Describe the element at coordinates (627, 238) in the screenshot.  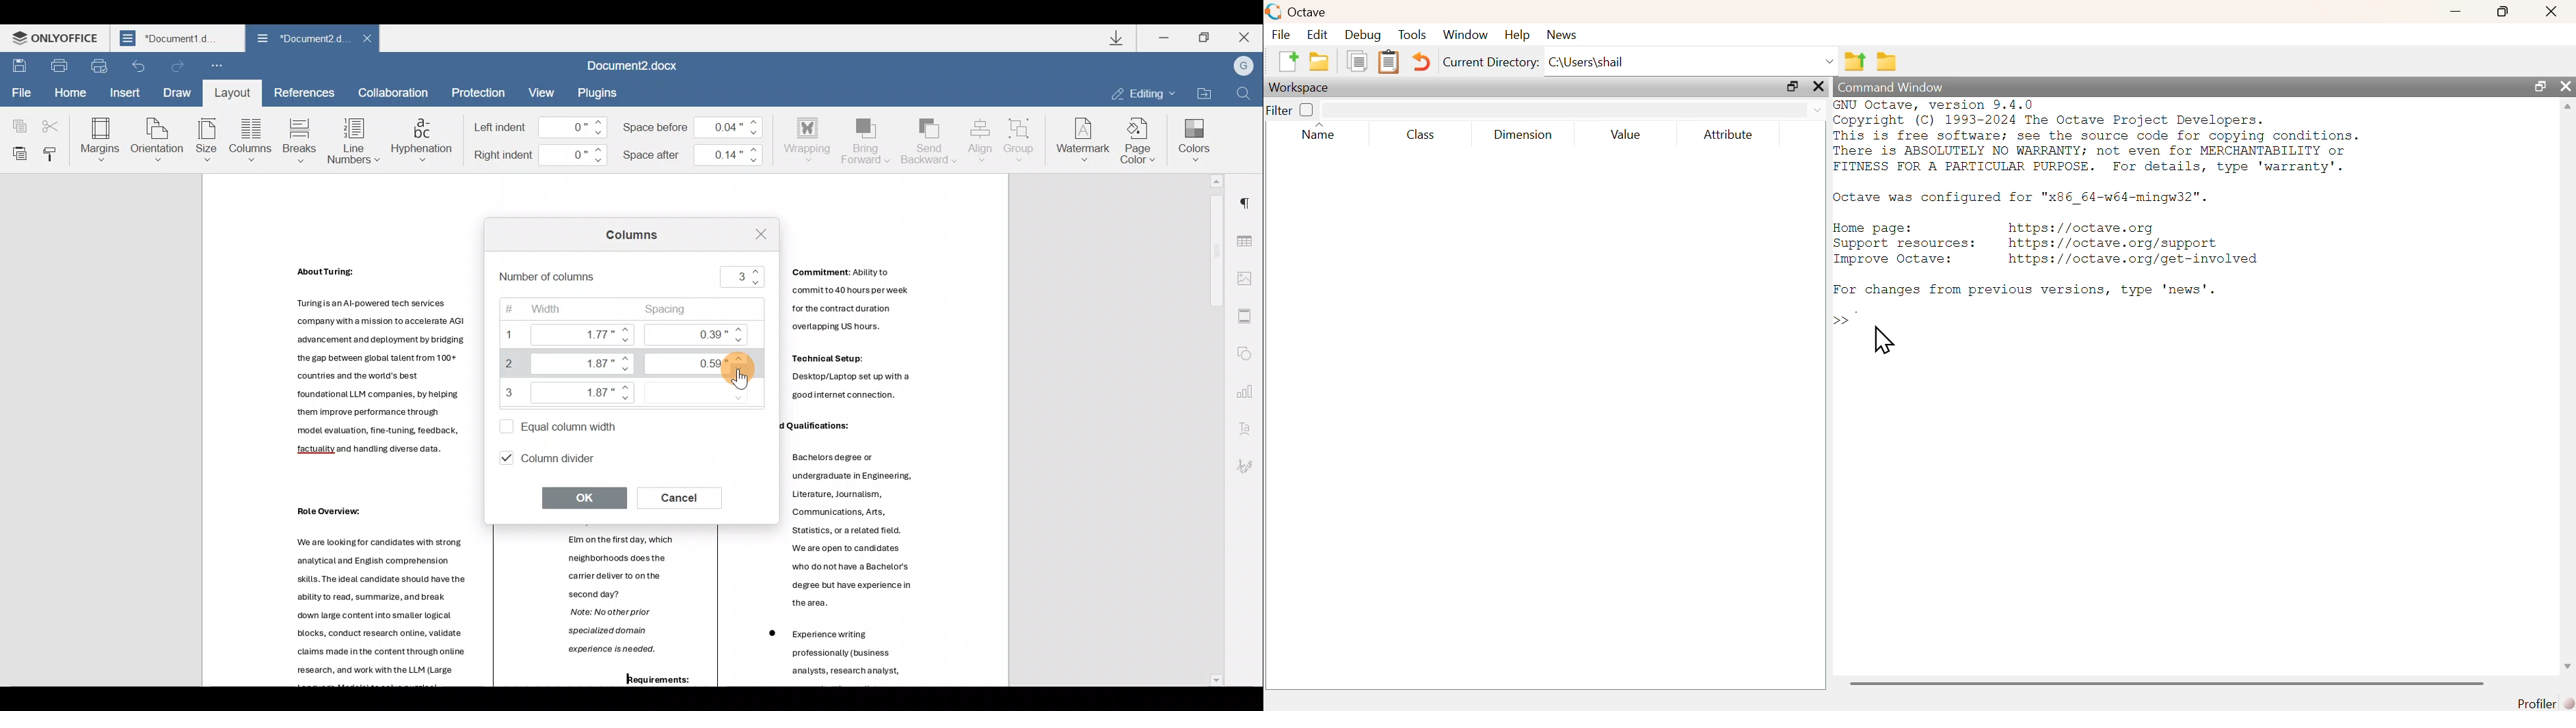
I see `Columns` at that location.